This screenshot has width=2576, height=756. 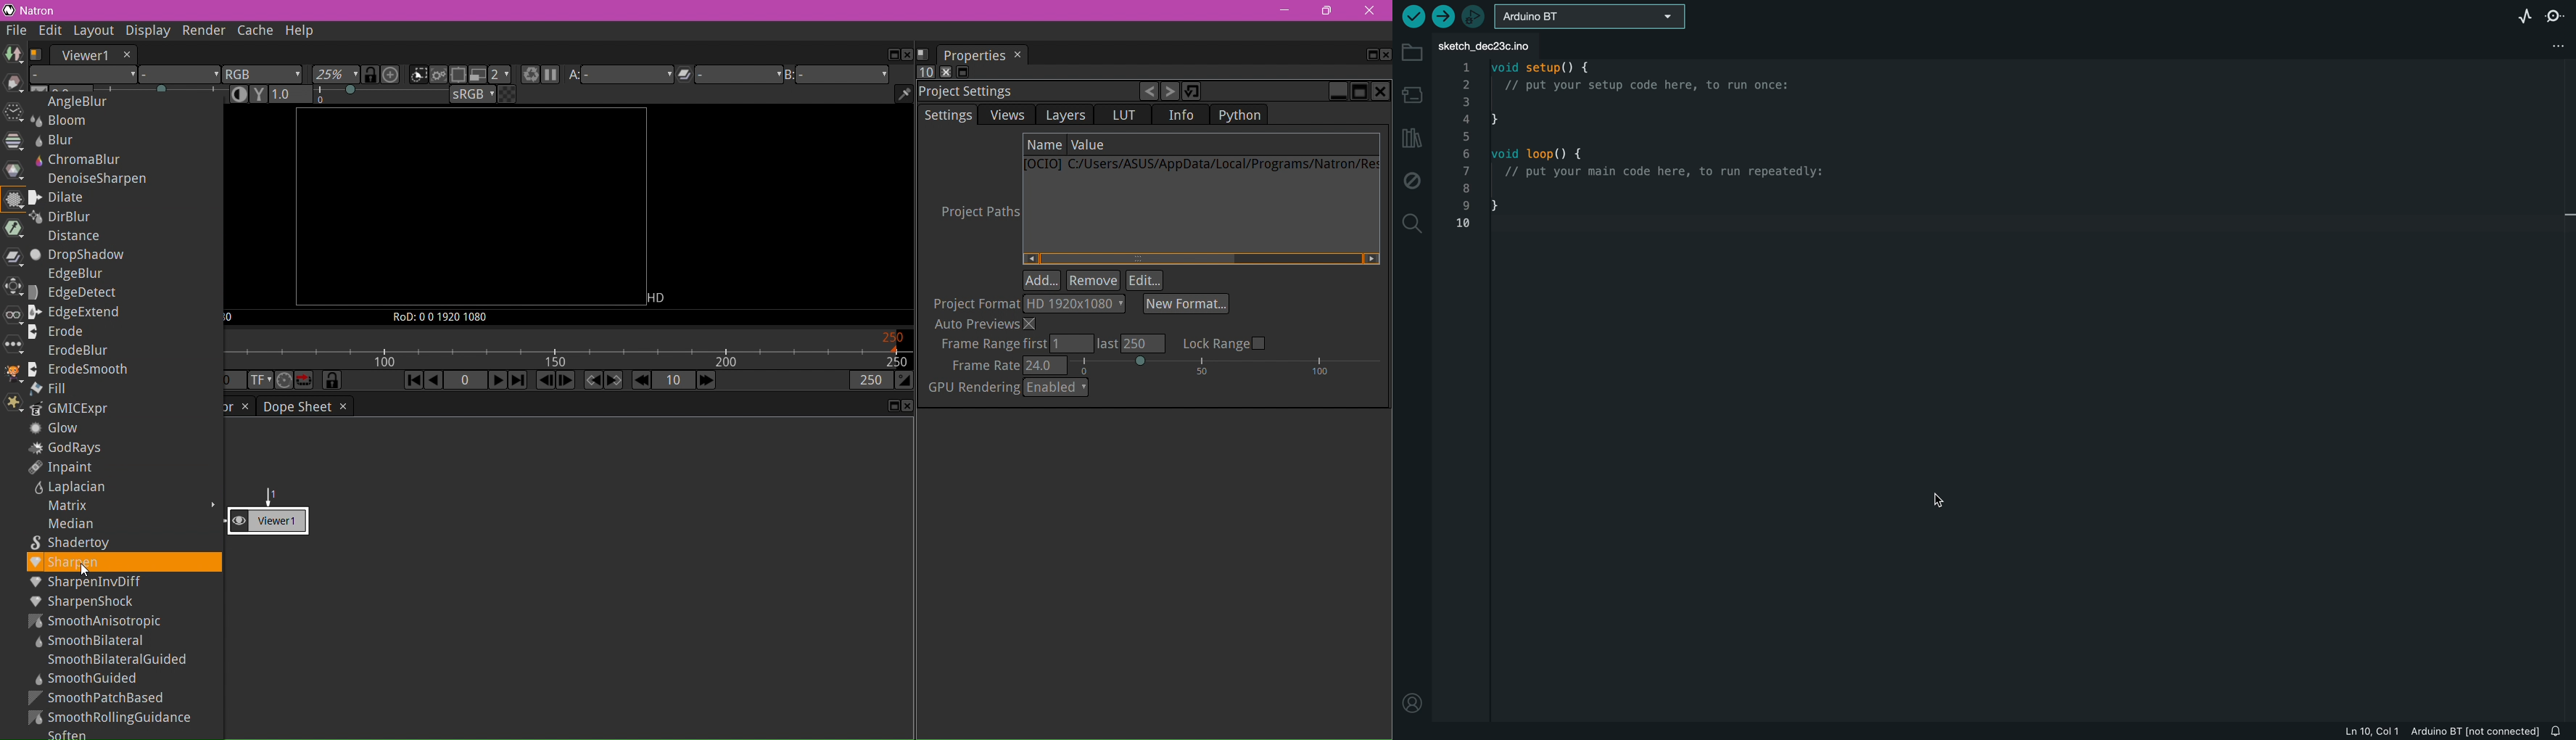 What do you see at coordinates (550, 76) in the screenshot?
I see `Pause Updates` at bounding box center [550, 76].